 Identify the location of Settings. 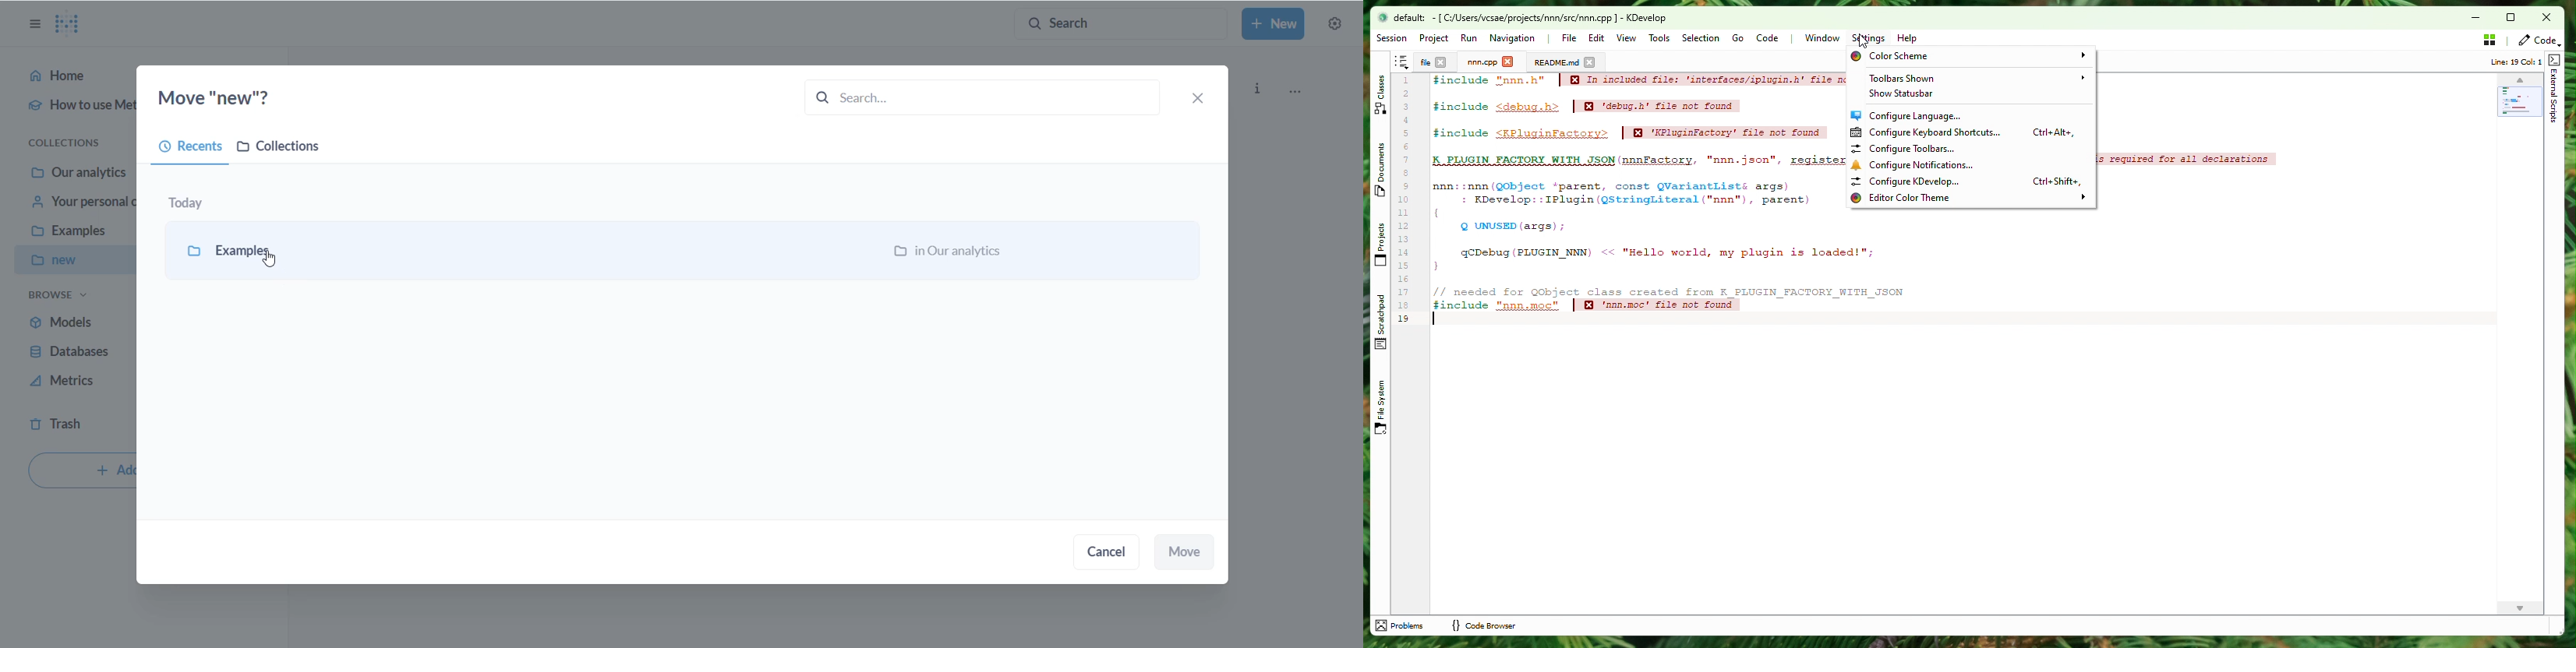
(1868, 38).